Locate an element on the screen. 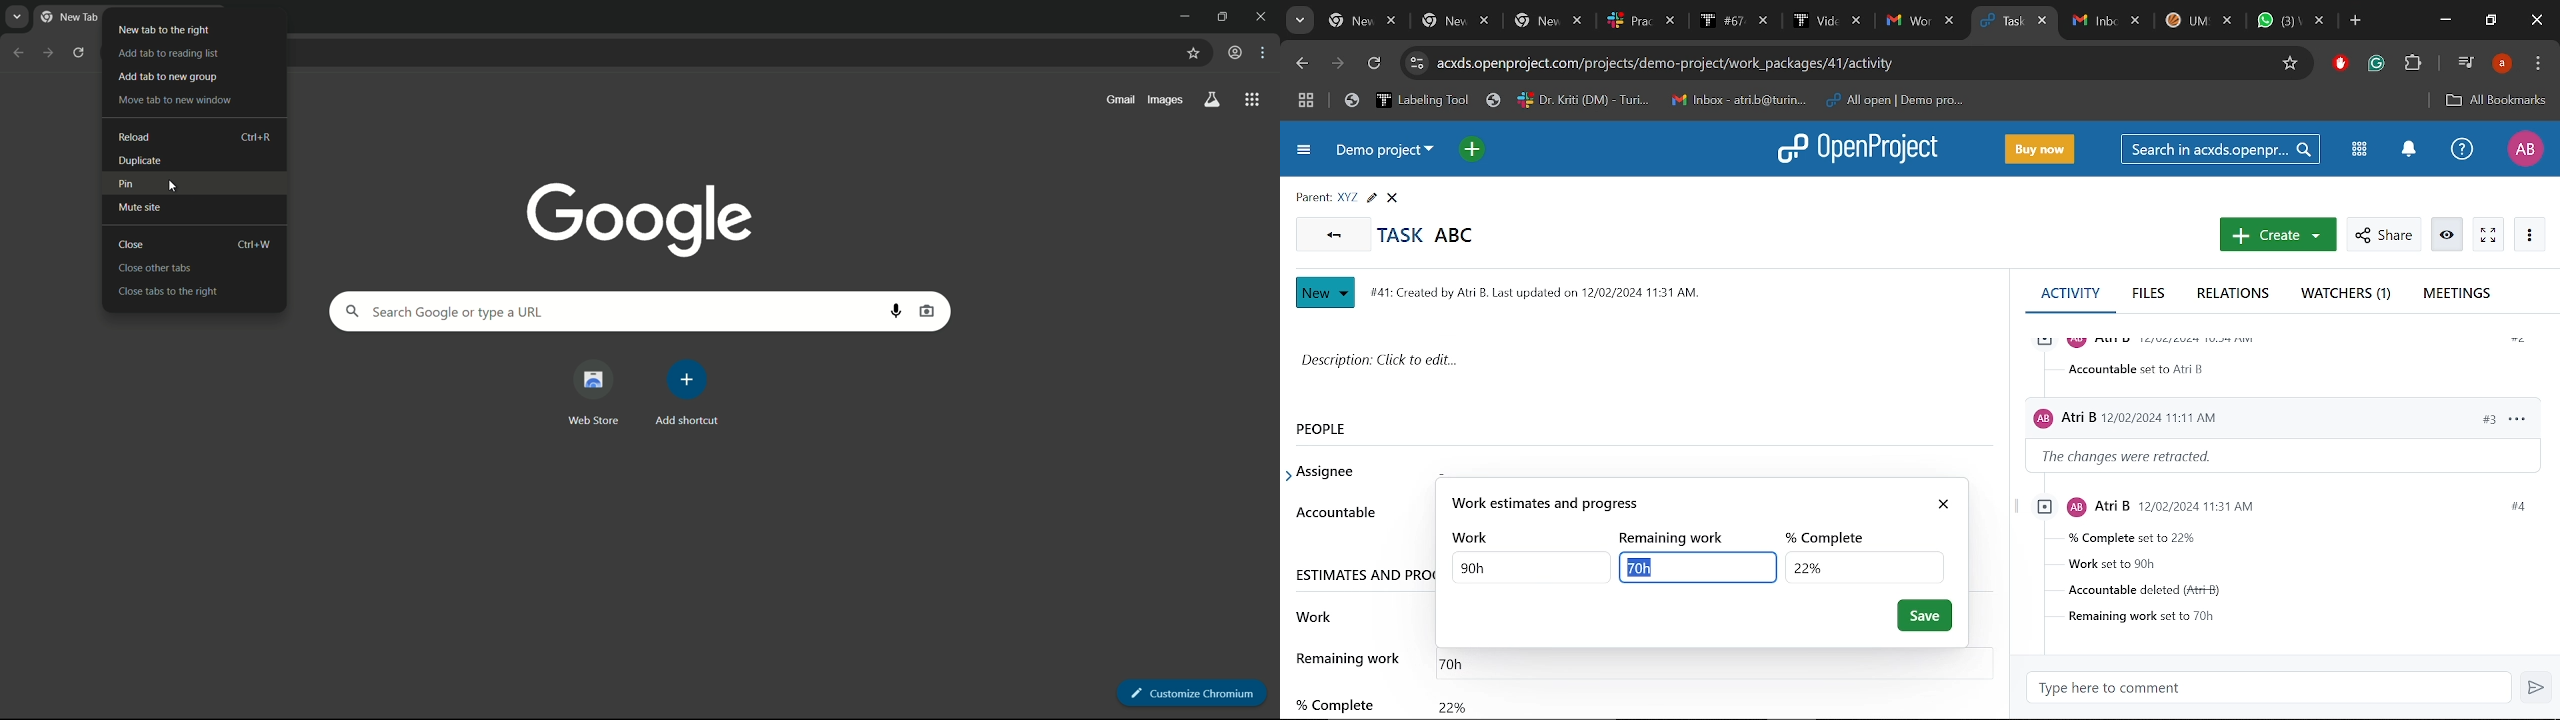 The height and width of the screenshot is (728, 2576). Edit is located at coordinates (1371, 198).